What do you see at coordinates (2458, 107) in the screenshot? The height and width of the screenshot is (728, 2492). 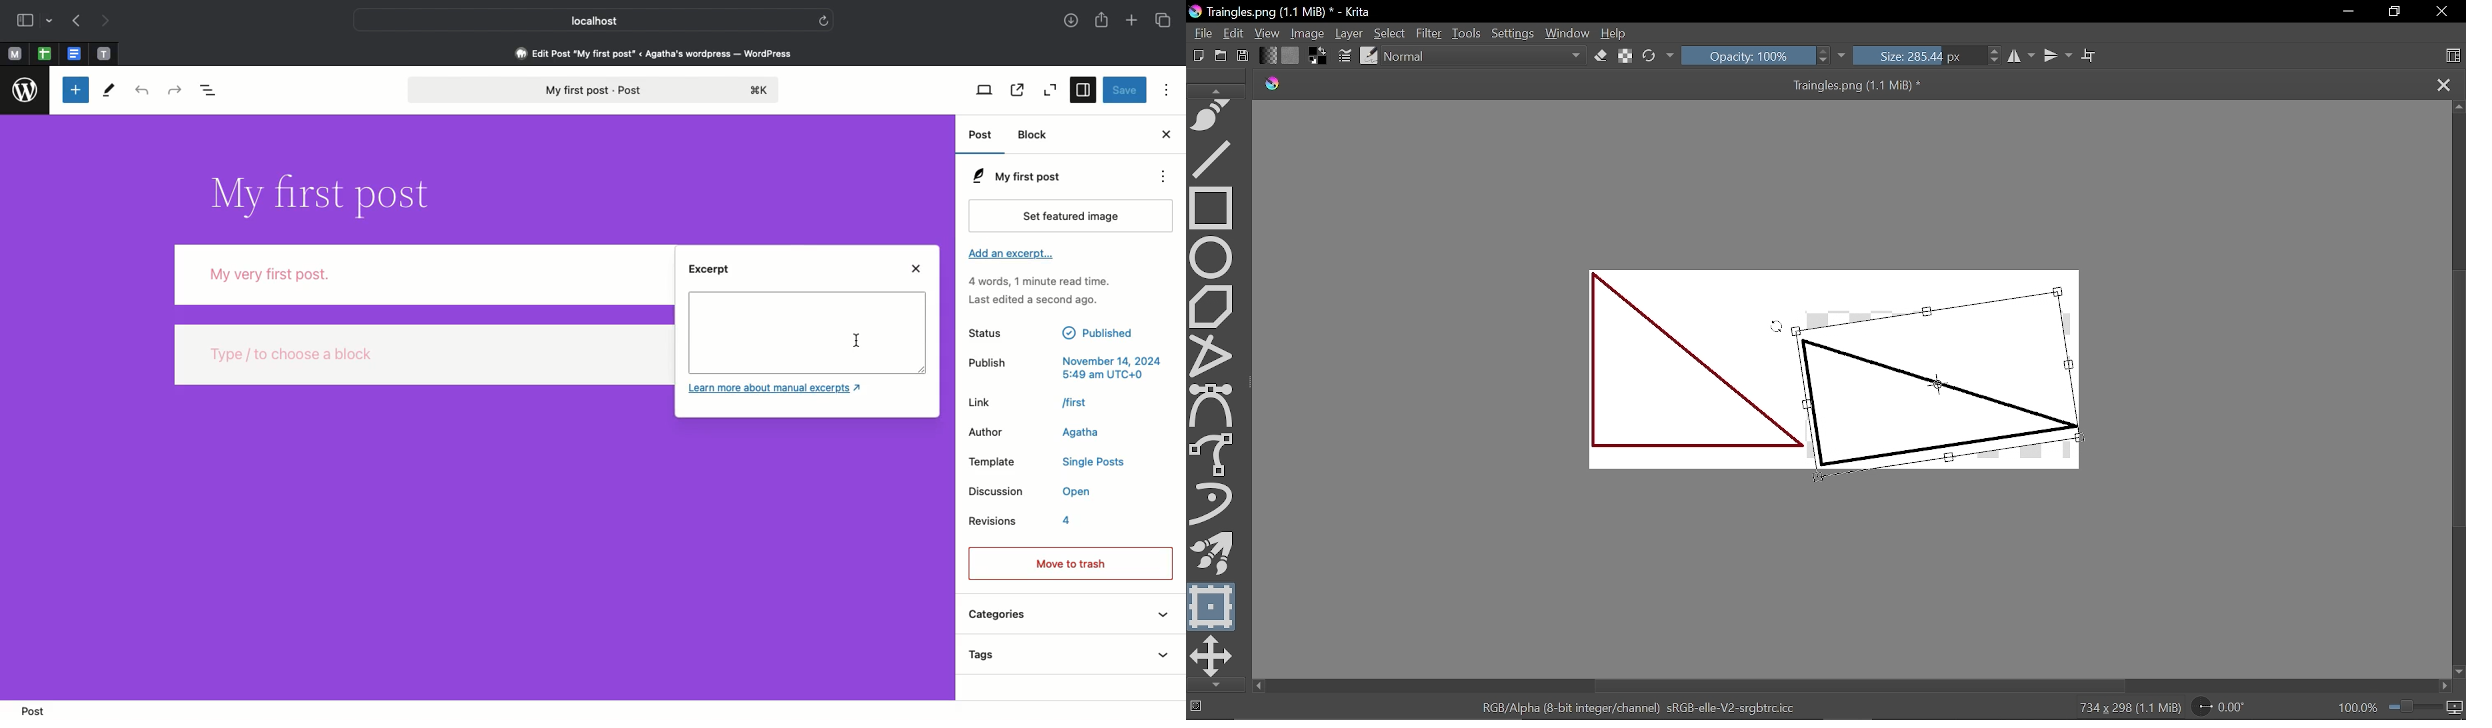 I see `Move up` at bounding box center [2458, 107].